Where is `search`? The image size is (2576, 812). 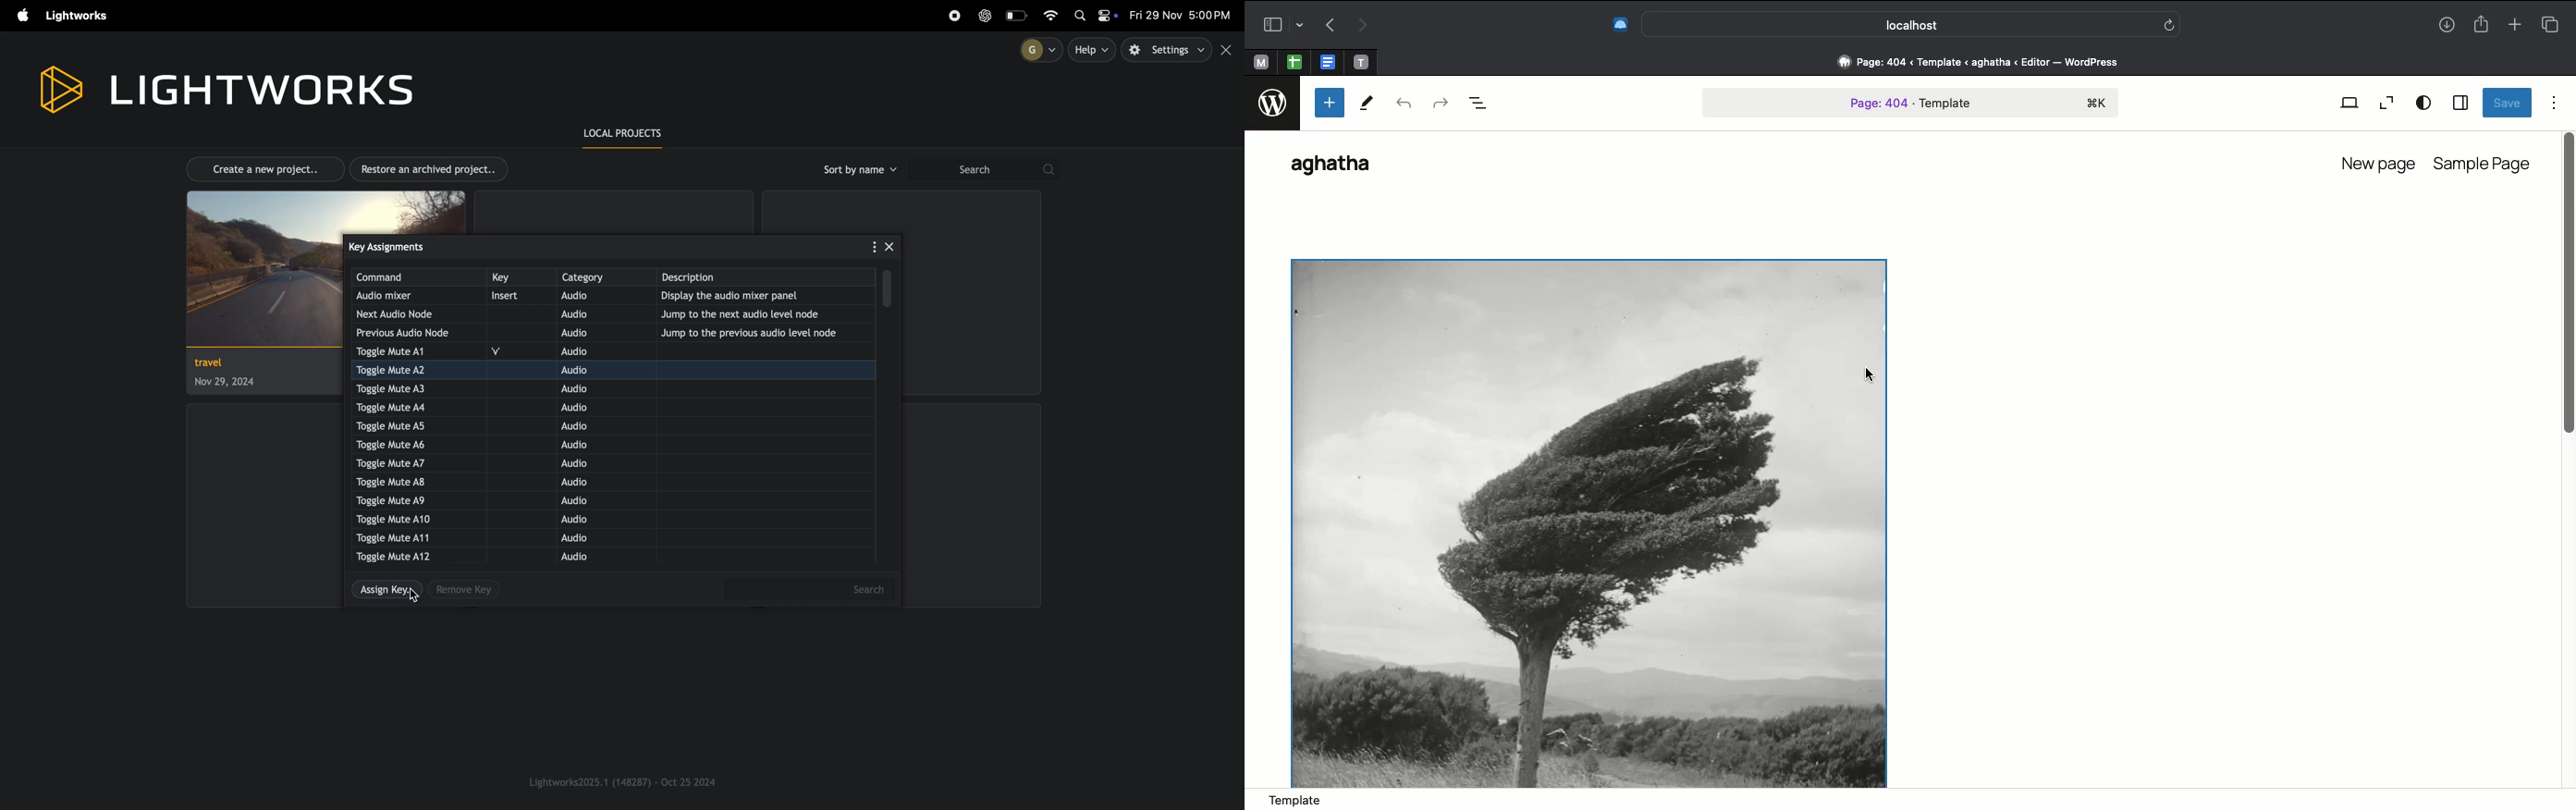
search is located at coordinates (983, 170).